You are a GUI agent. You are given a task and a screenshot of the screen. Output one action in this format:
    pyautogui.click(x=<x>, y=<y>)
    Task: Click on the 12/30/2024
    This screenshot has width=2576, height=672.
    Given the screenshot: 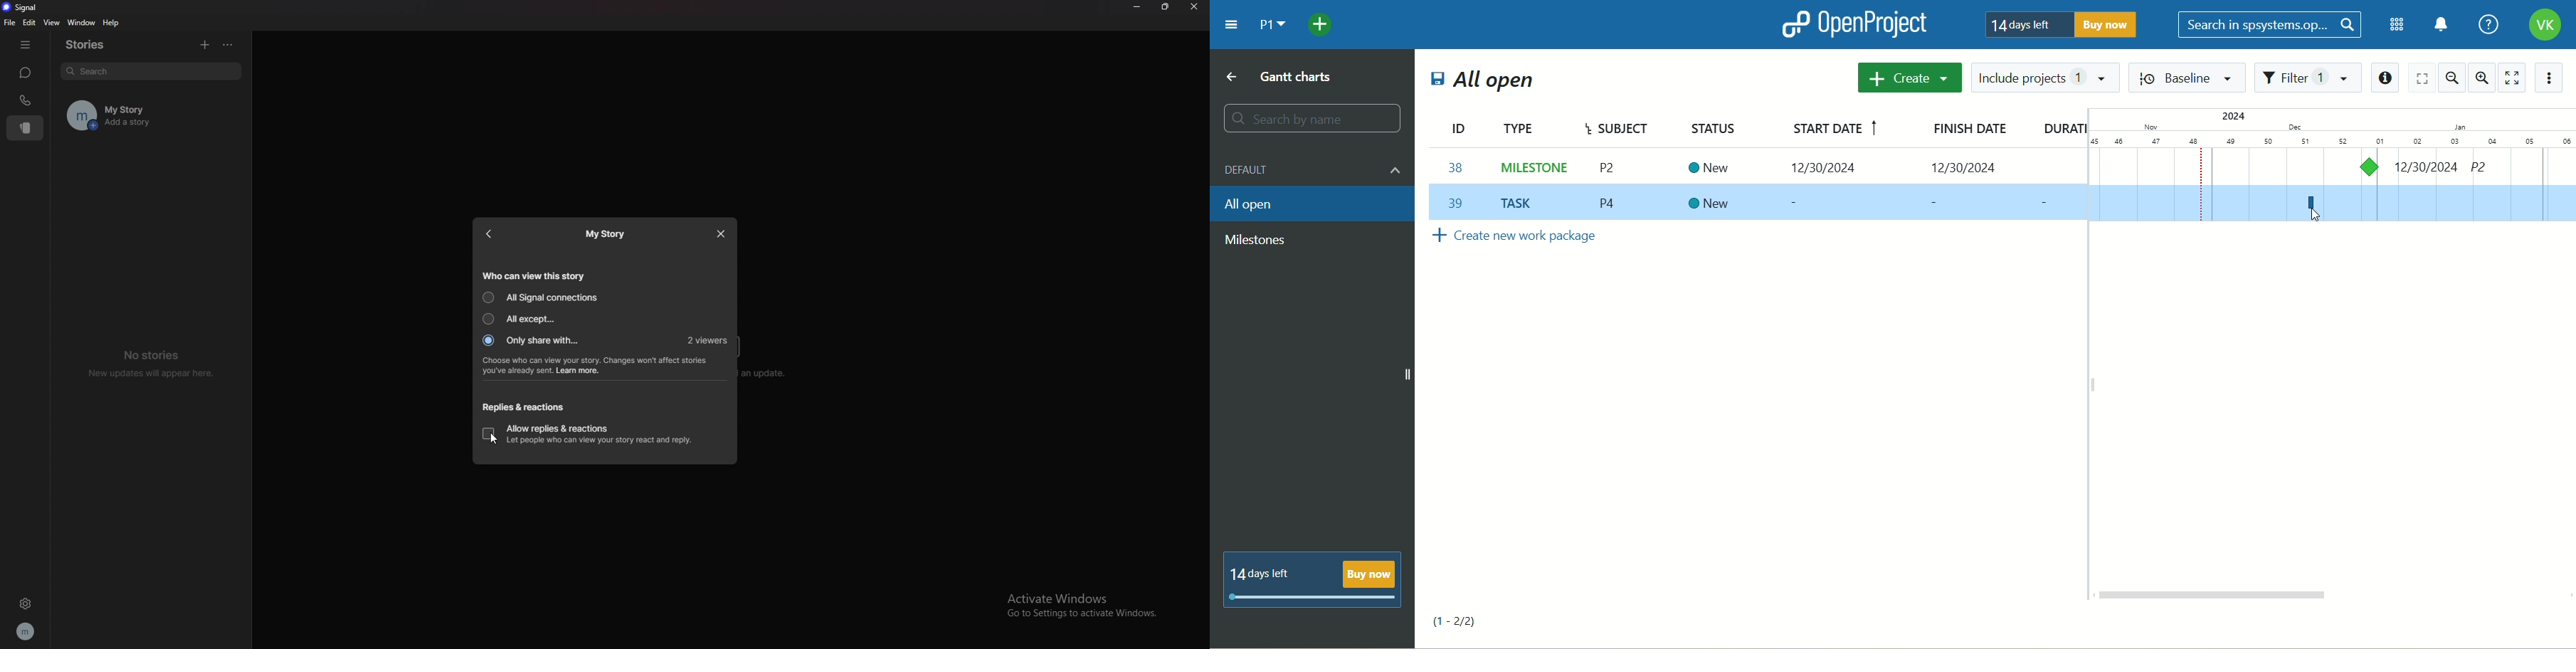 What is the action you would take?
    pyautogui.click(x=2427, y=167)
    